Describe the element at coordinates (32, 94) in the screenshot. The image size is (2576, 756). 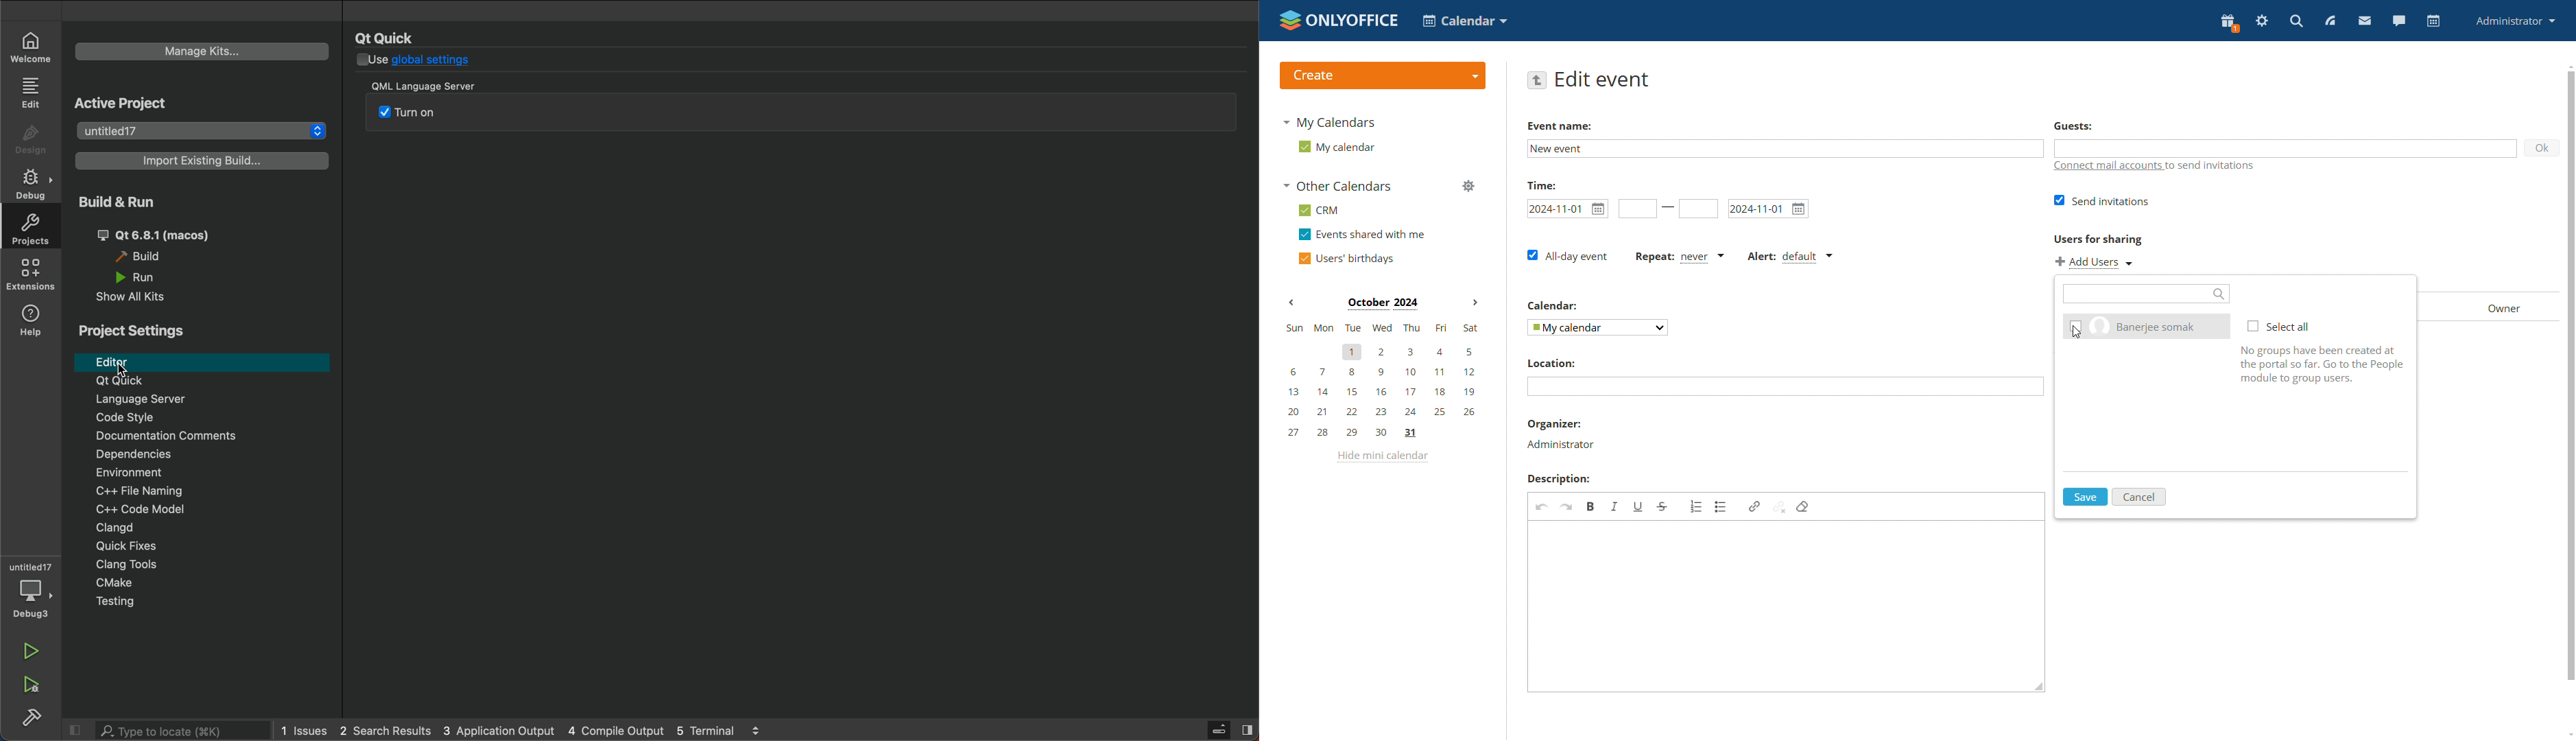
I see `edit` at that location.